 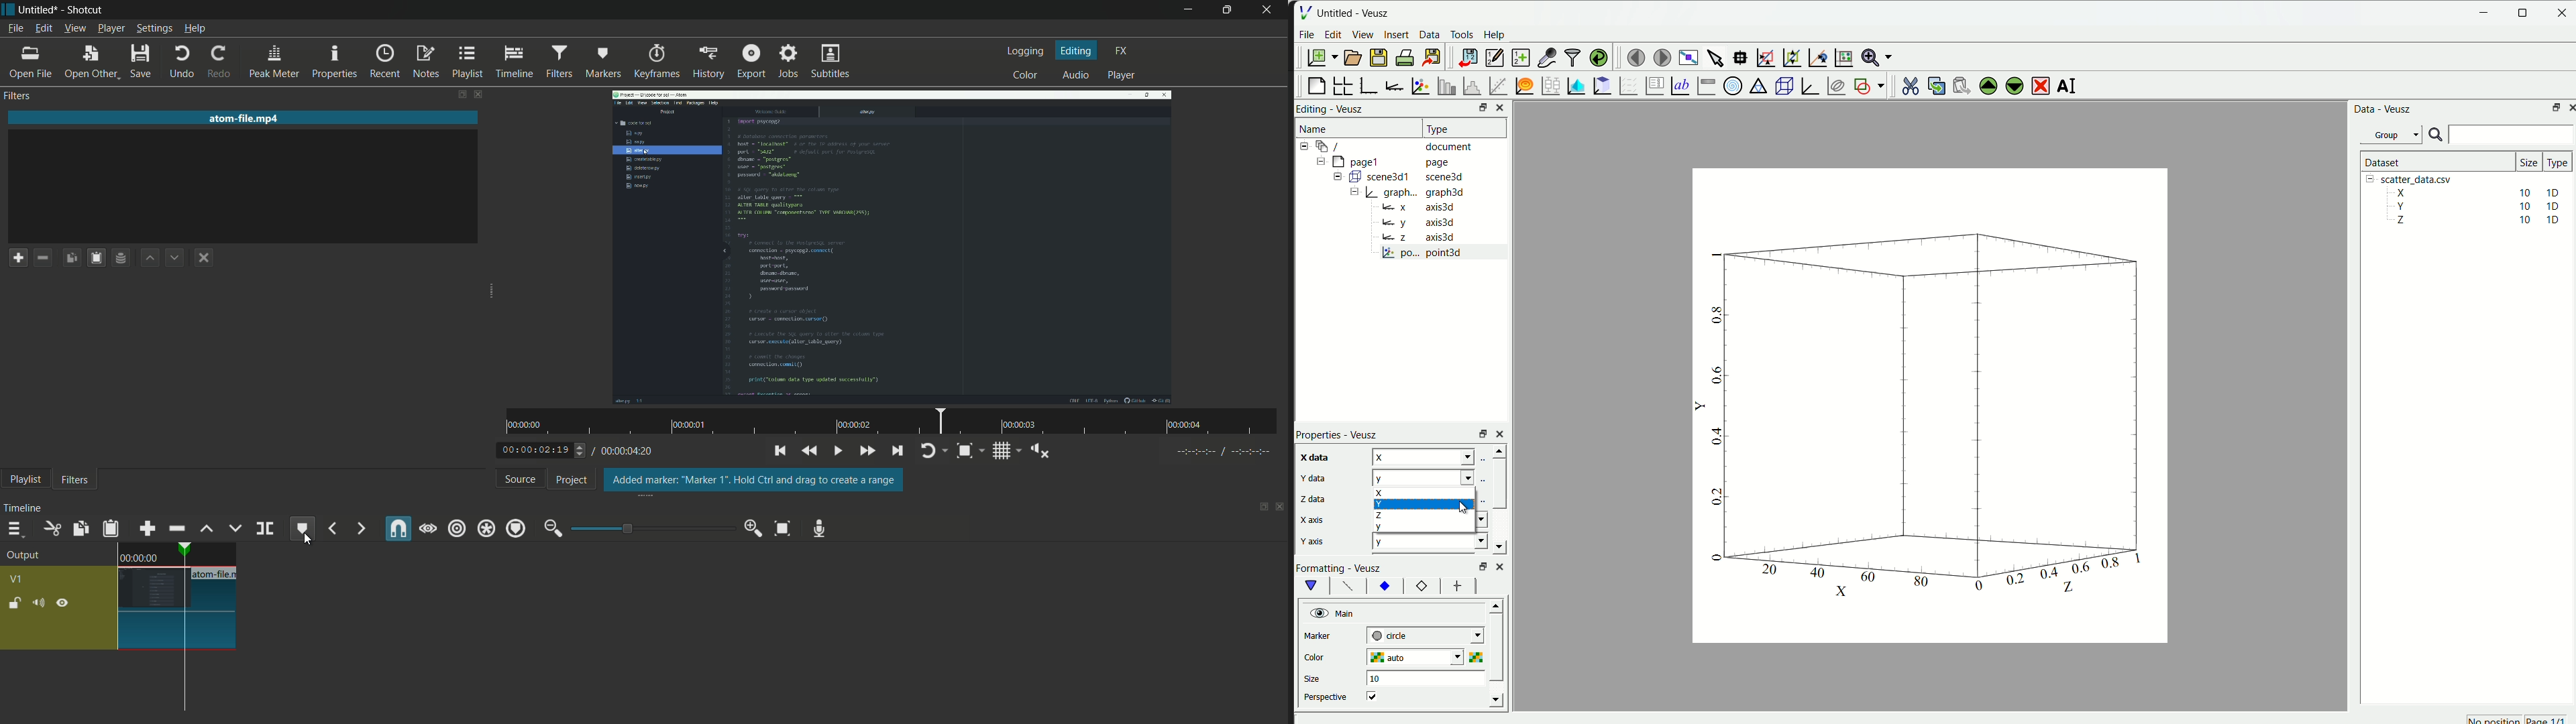 I want to click on | Type, so click(x=2555, y=162).